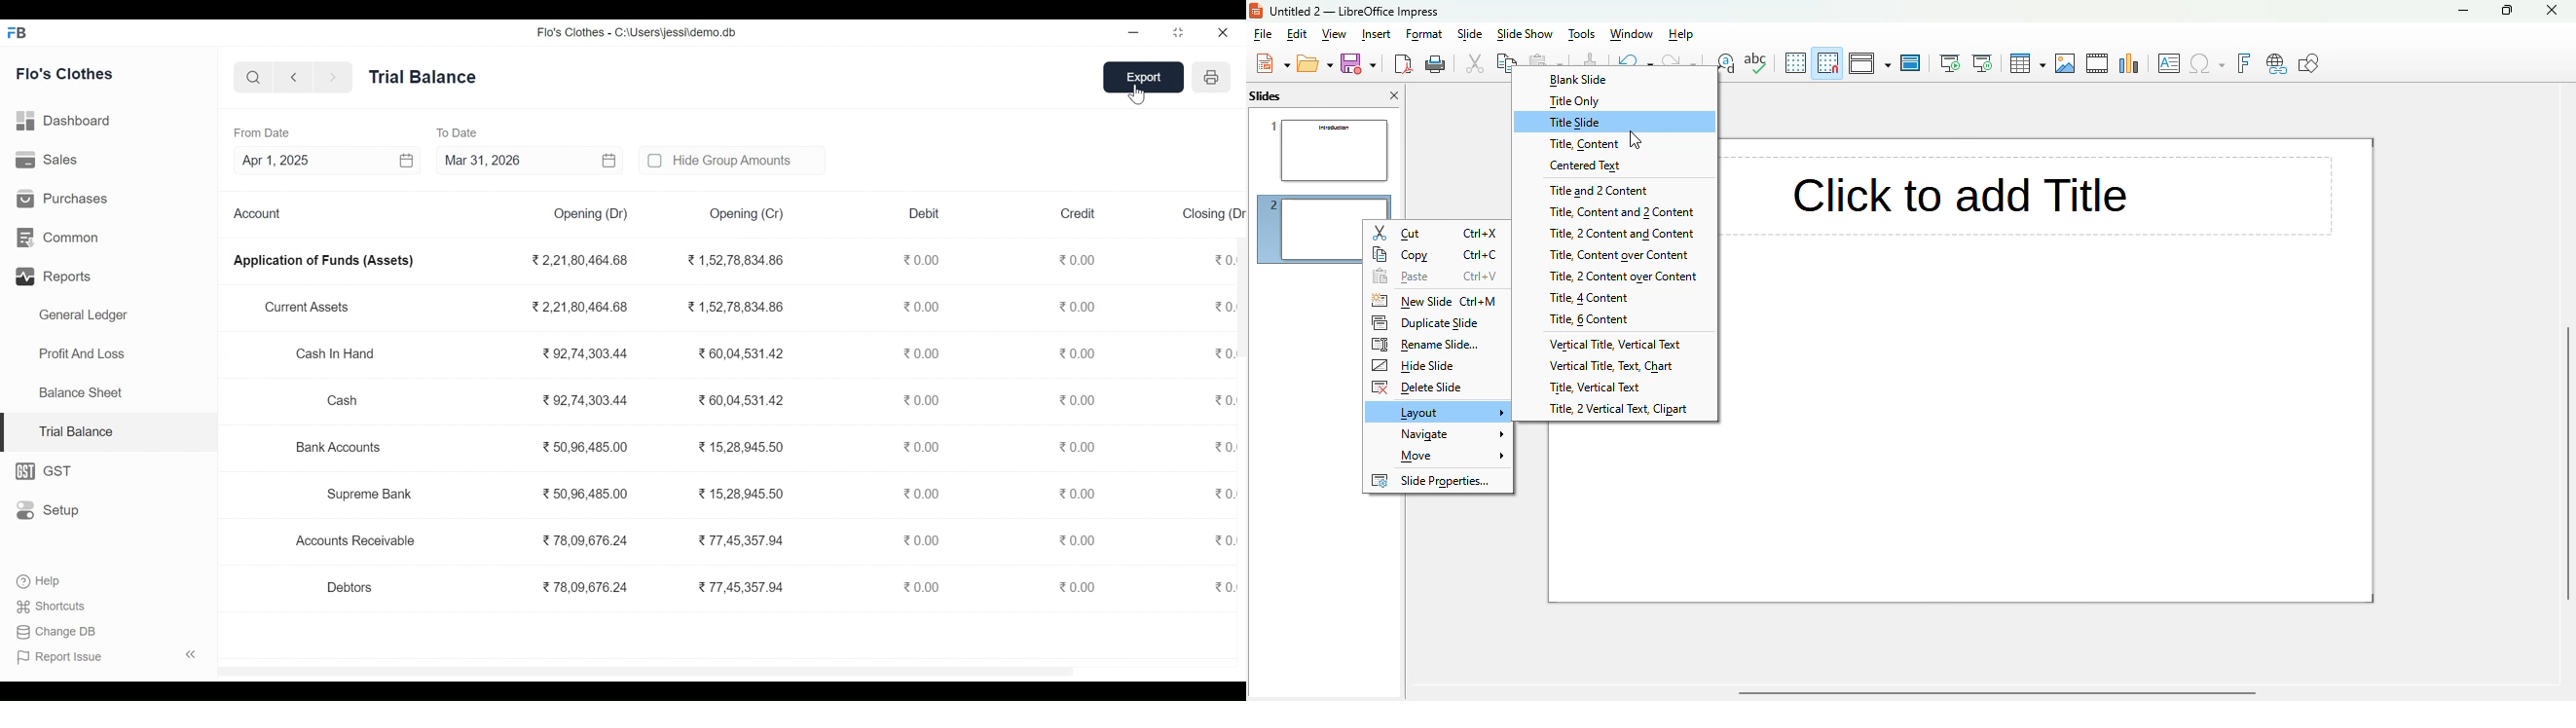  I want to click on insert textbox, so click(2169, 63).